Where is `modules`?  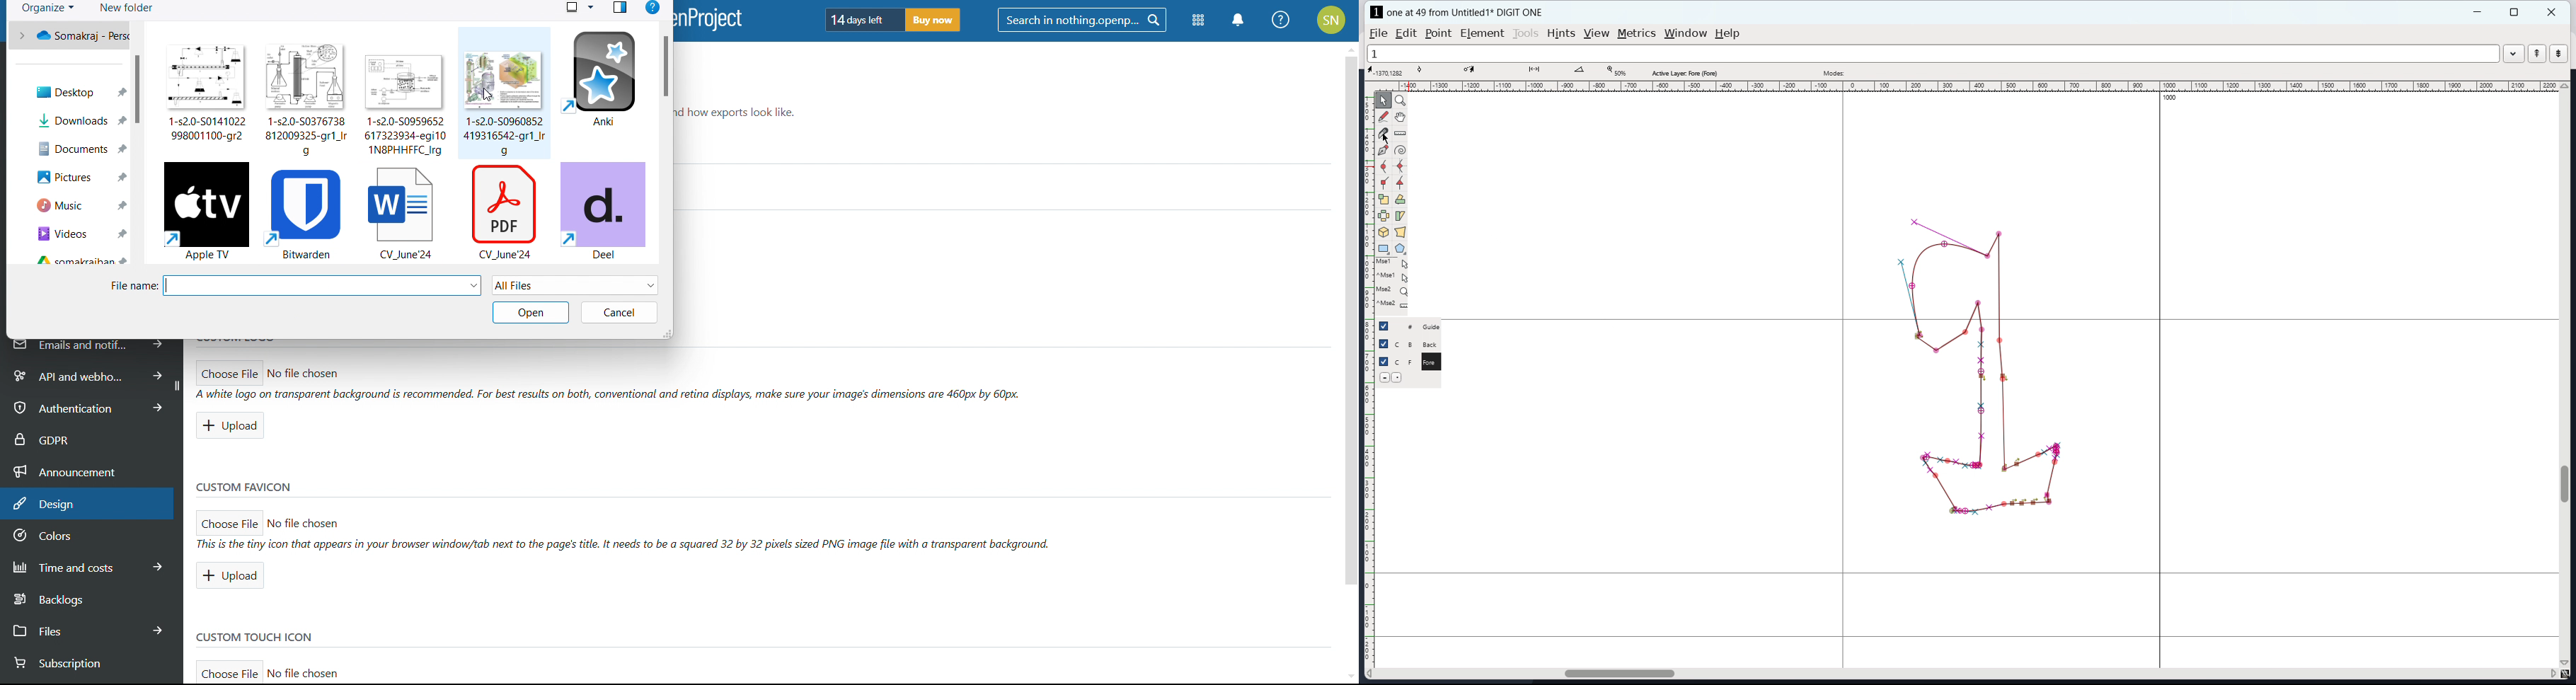
modules is located at coordinates (1197, 21).